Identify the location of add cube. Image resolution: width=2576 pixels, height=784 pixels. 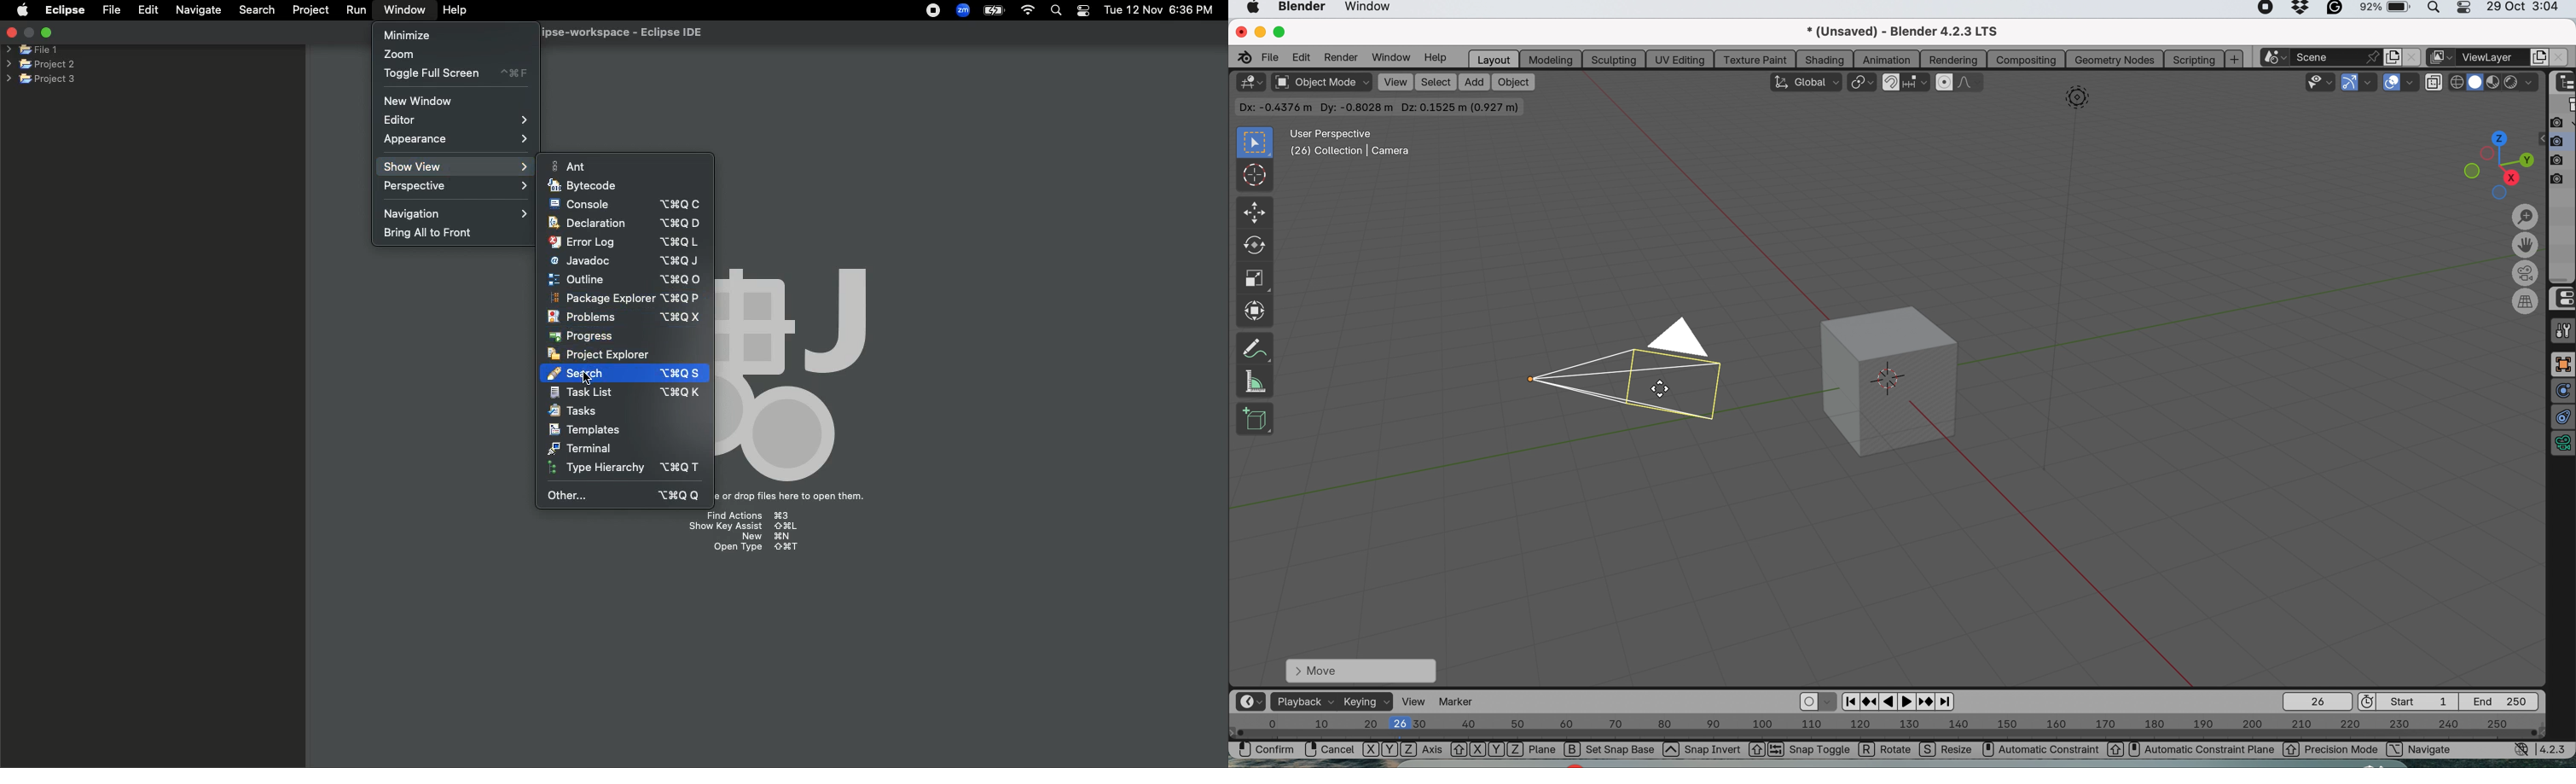
(1255, 419).